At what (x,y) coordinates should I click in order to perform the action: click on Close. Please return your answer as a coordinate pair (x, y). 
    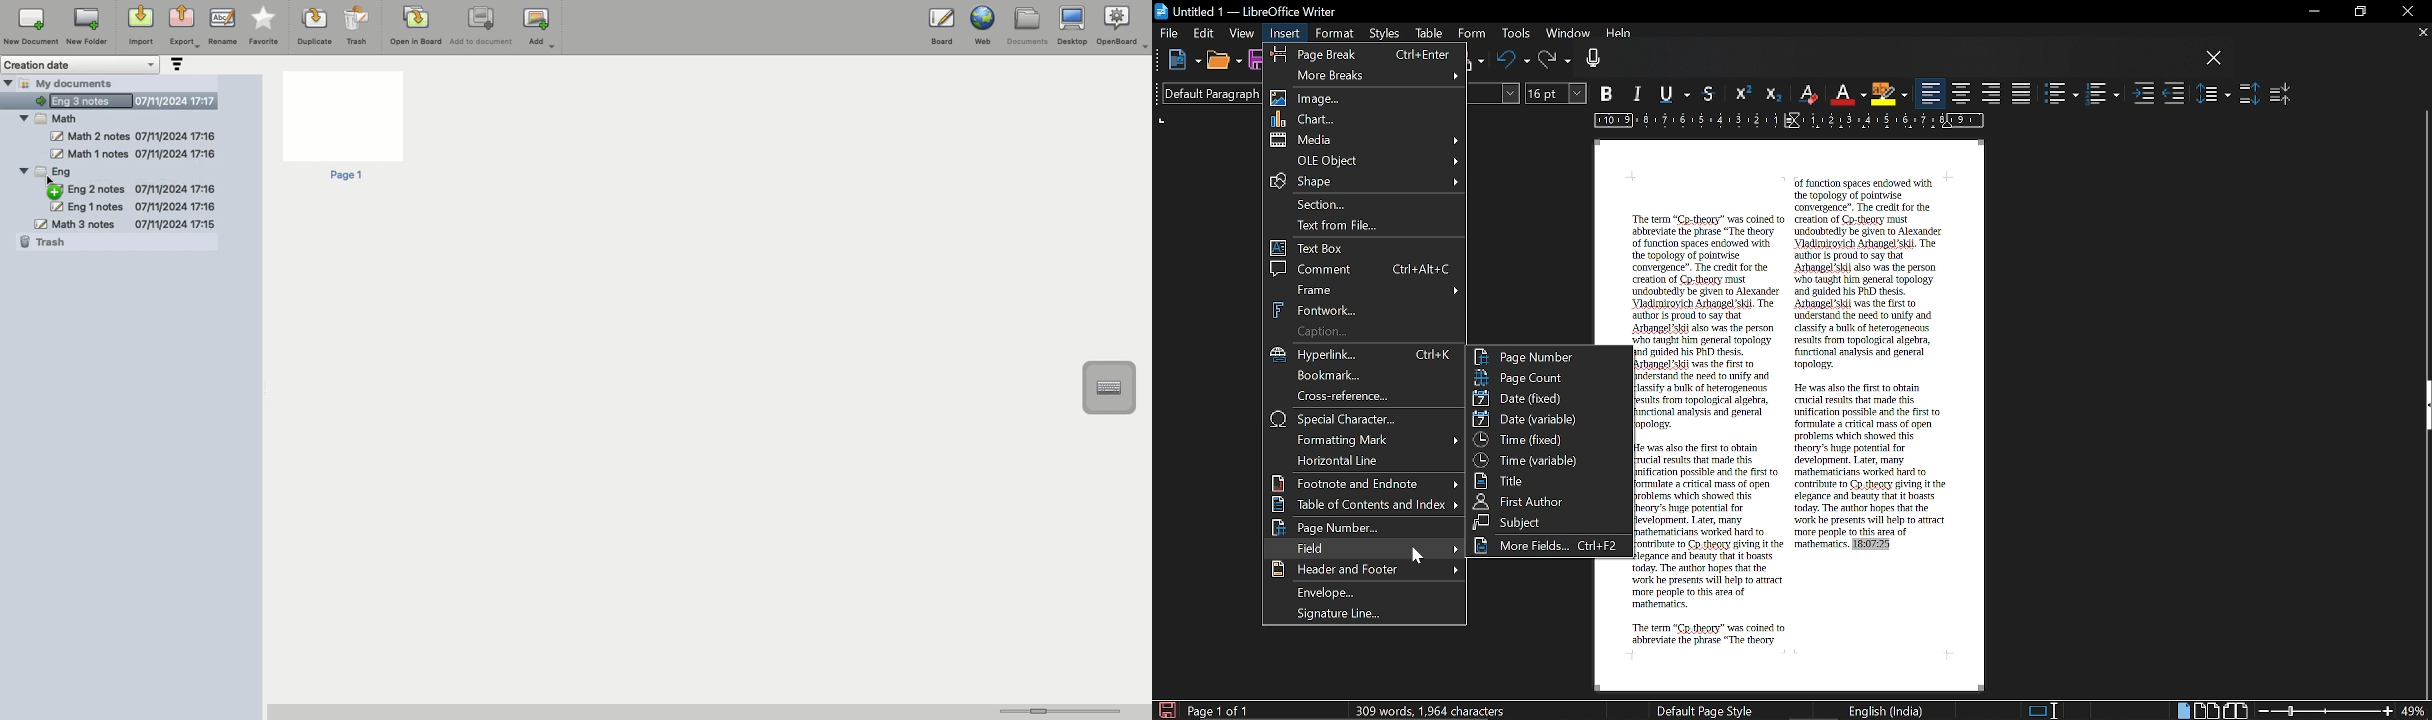
    Looking at the image, I should click on (2406, 12).